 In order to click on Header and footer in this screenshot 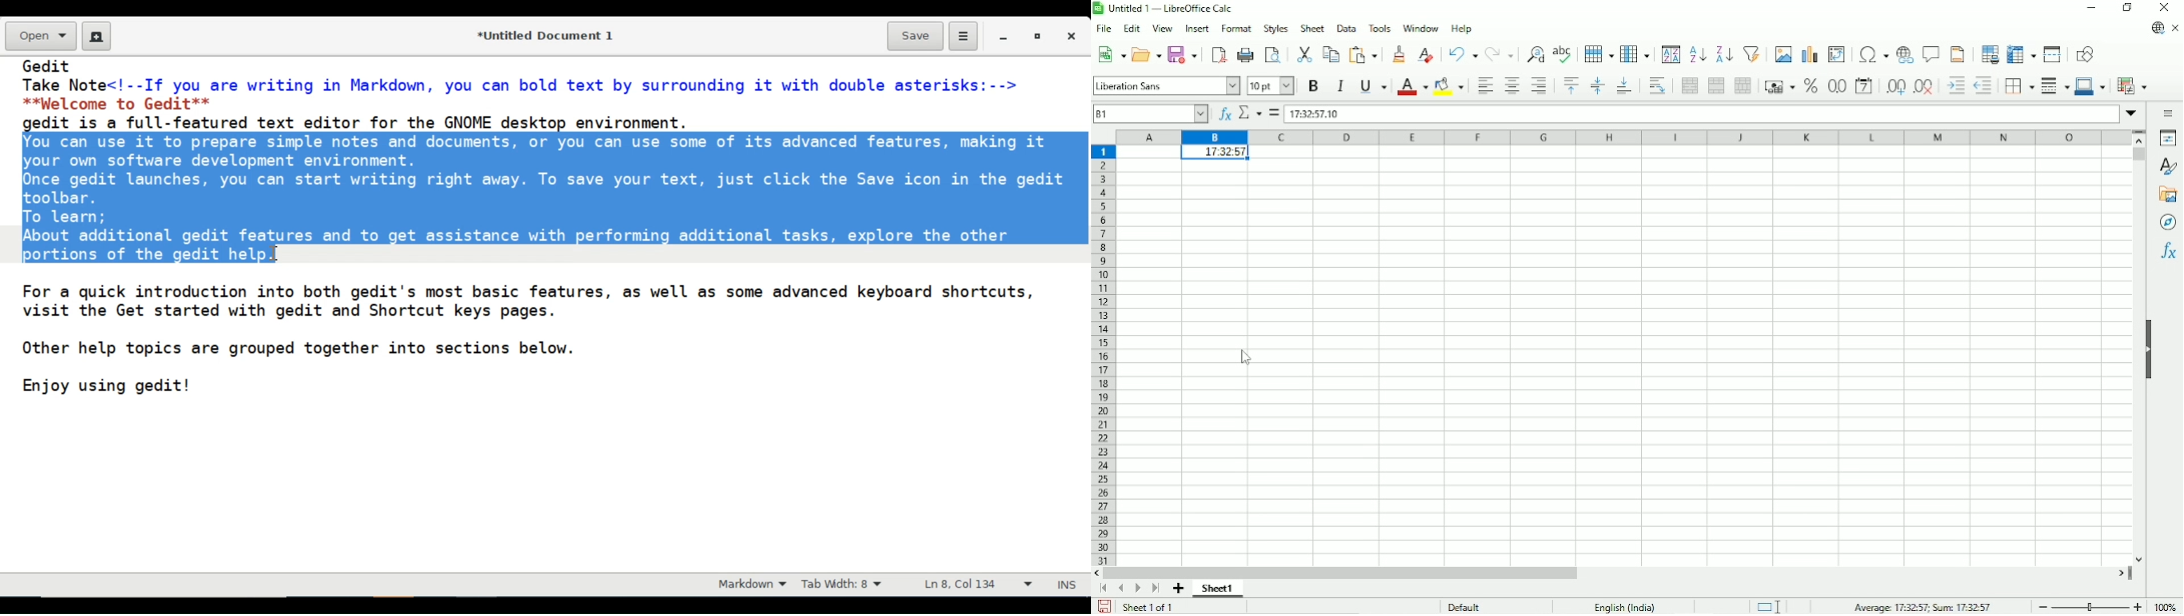, I will do `click(1959, 53)`.